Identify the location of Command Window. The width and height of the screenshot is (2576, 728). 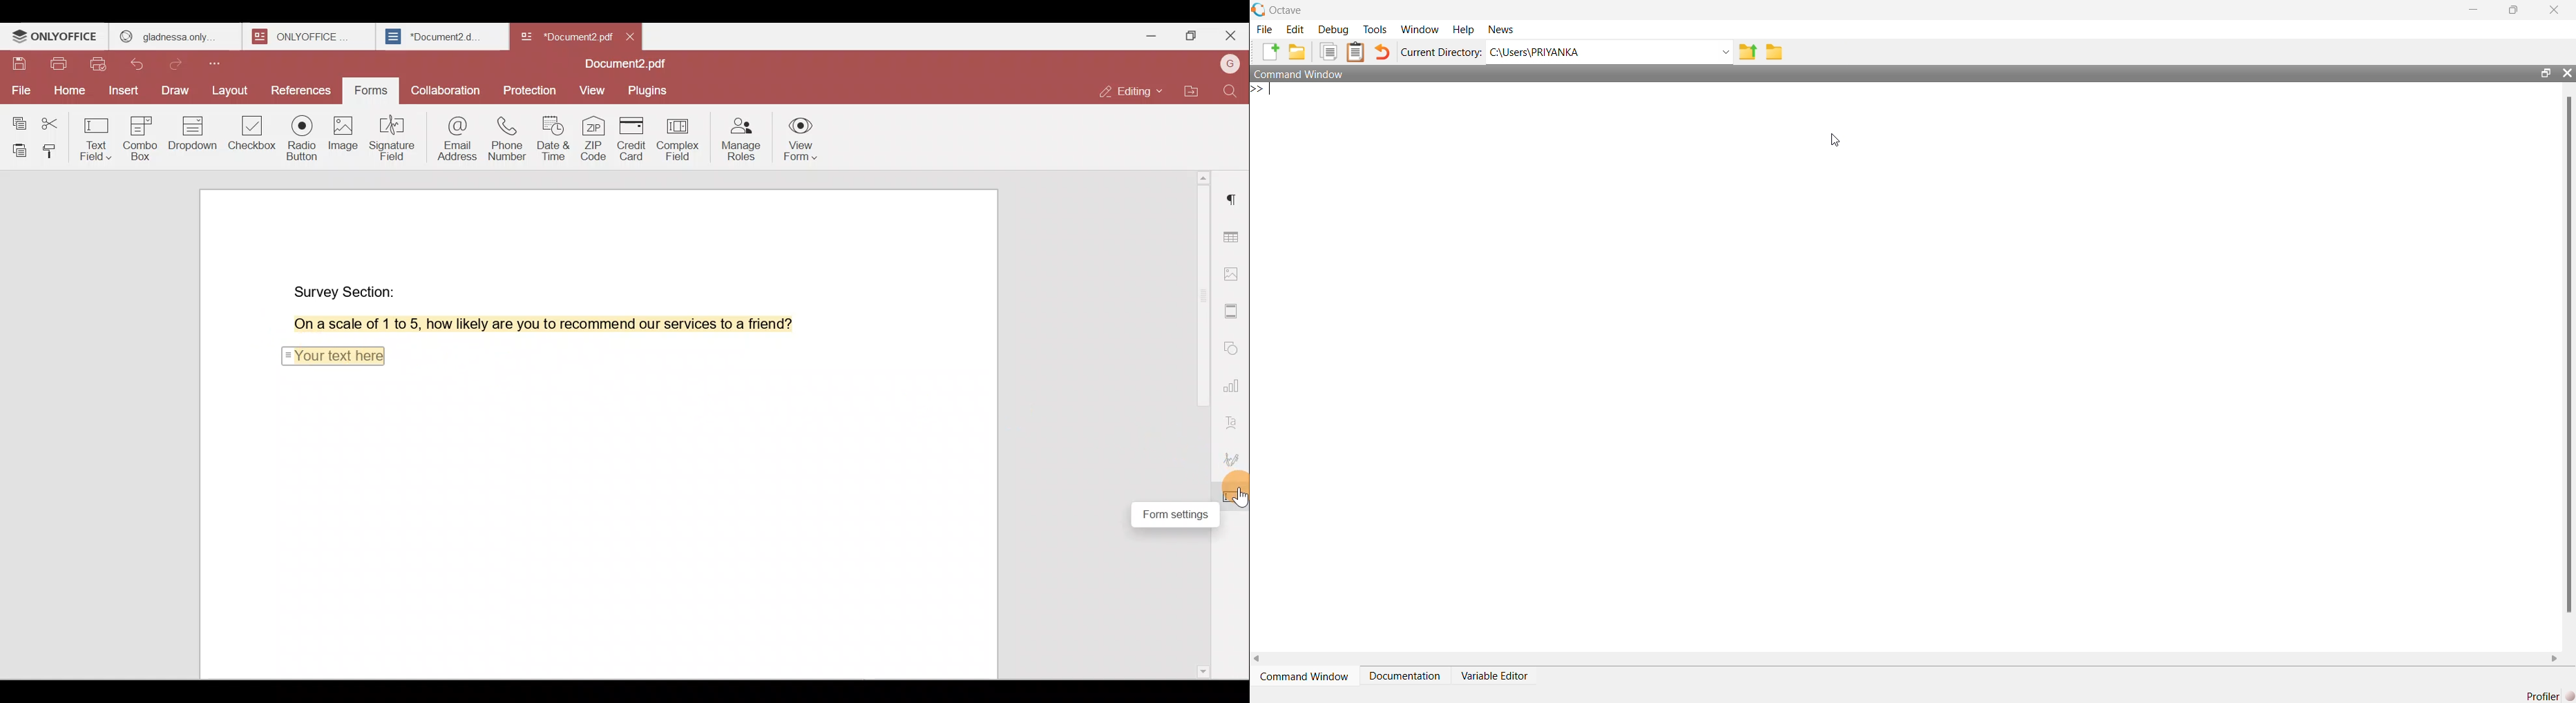
(1304, 677).